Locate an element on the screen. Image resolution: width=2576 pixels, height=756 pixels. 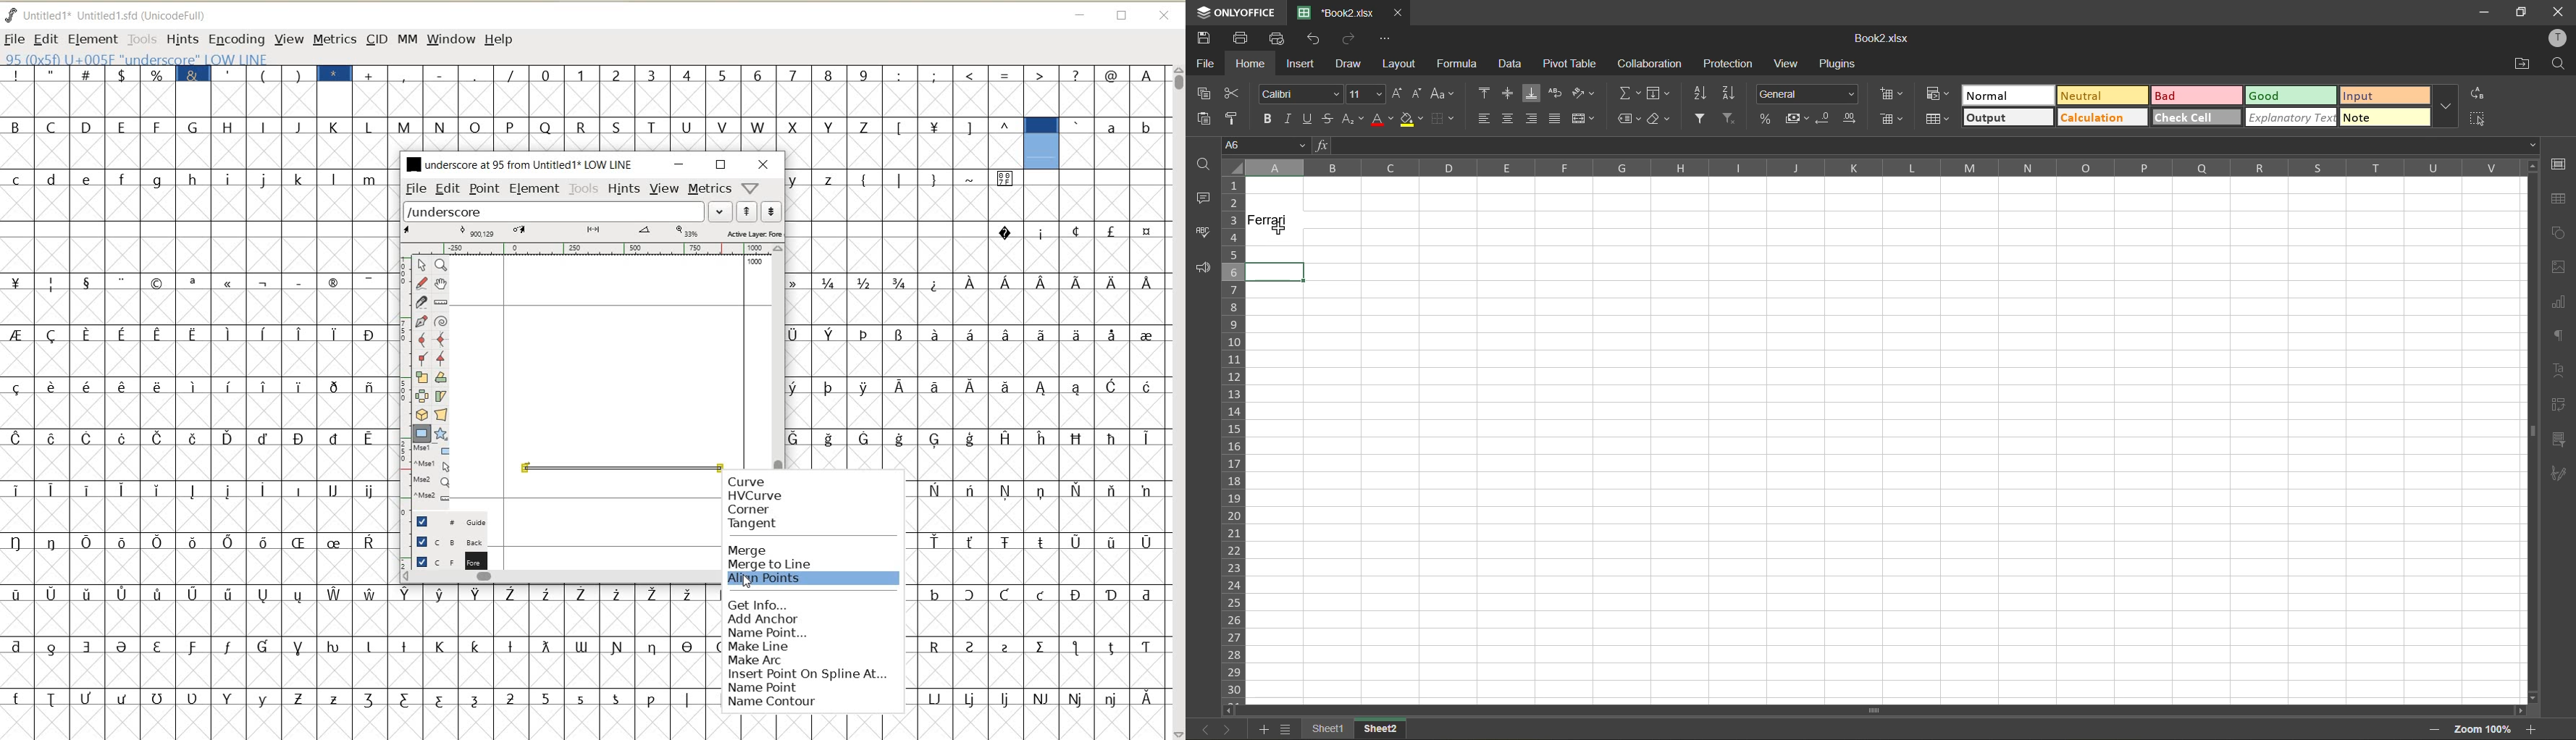
slicer is located at coordinates (2558, 437).